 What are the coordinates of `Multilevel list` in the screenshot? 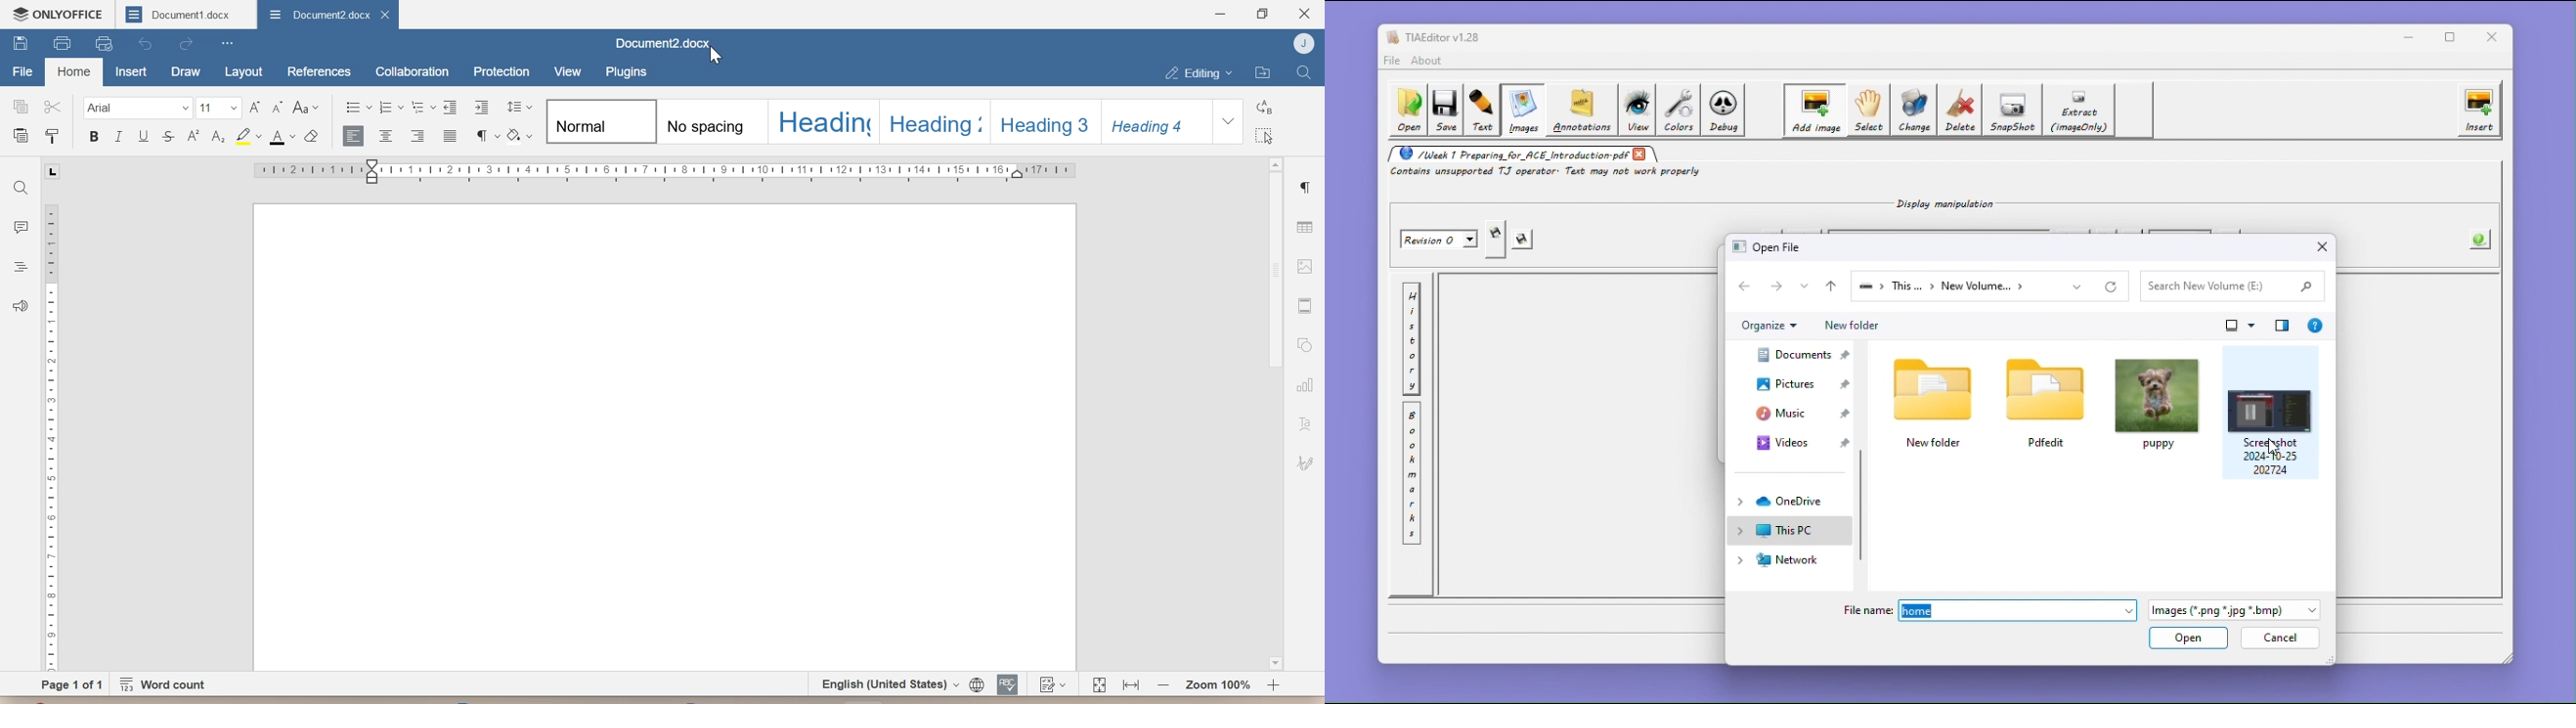 It's located at (424, 108).